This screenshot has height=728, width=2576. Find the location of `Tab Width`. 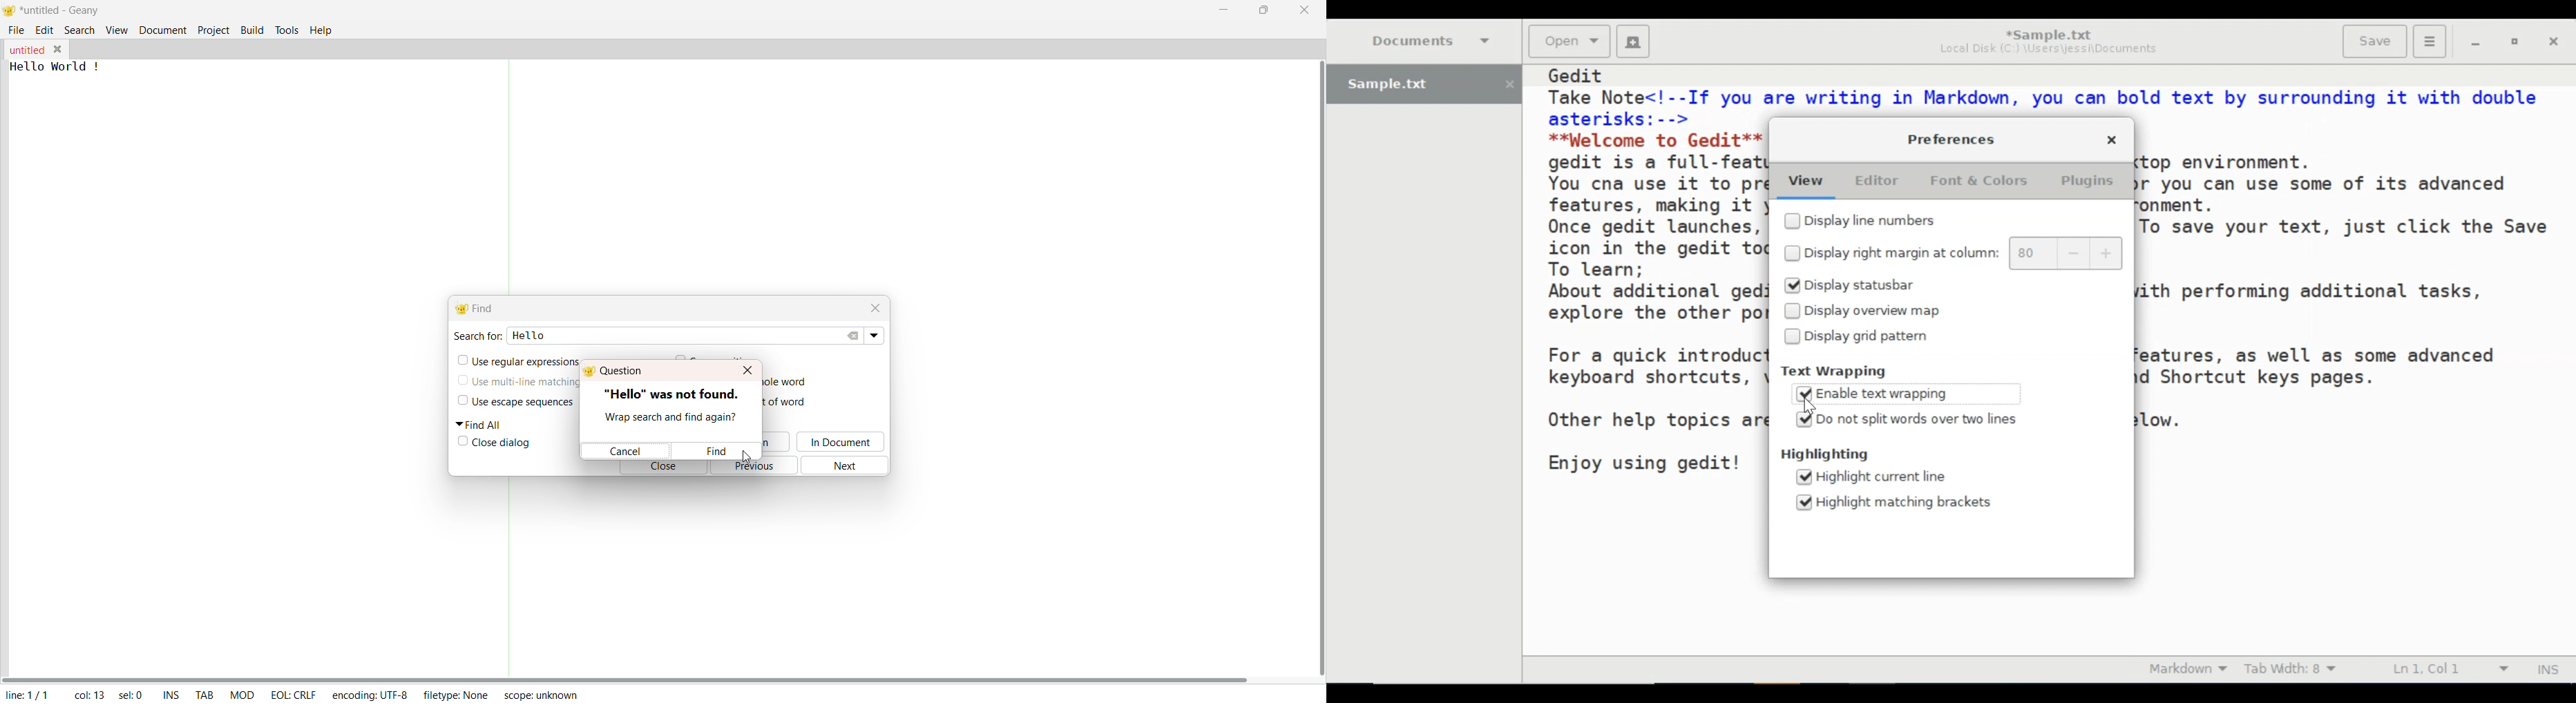

Tab Width is located at coordinates (2296, 668).